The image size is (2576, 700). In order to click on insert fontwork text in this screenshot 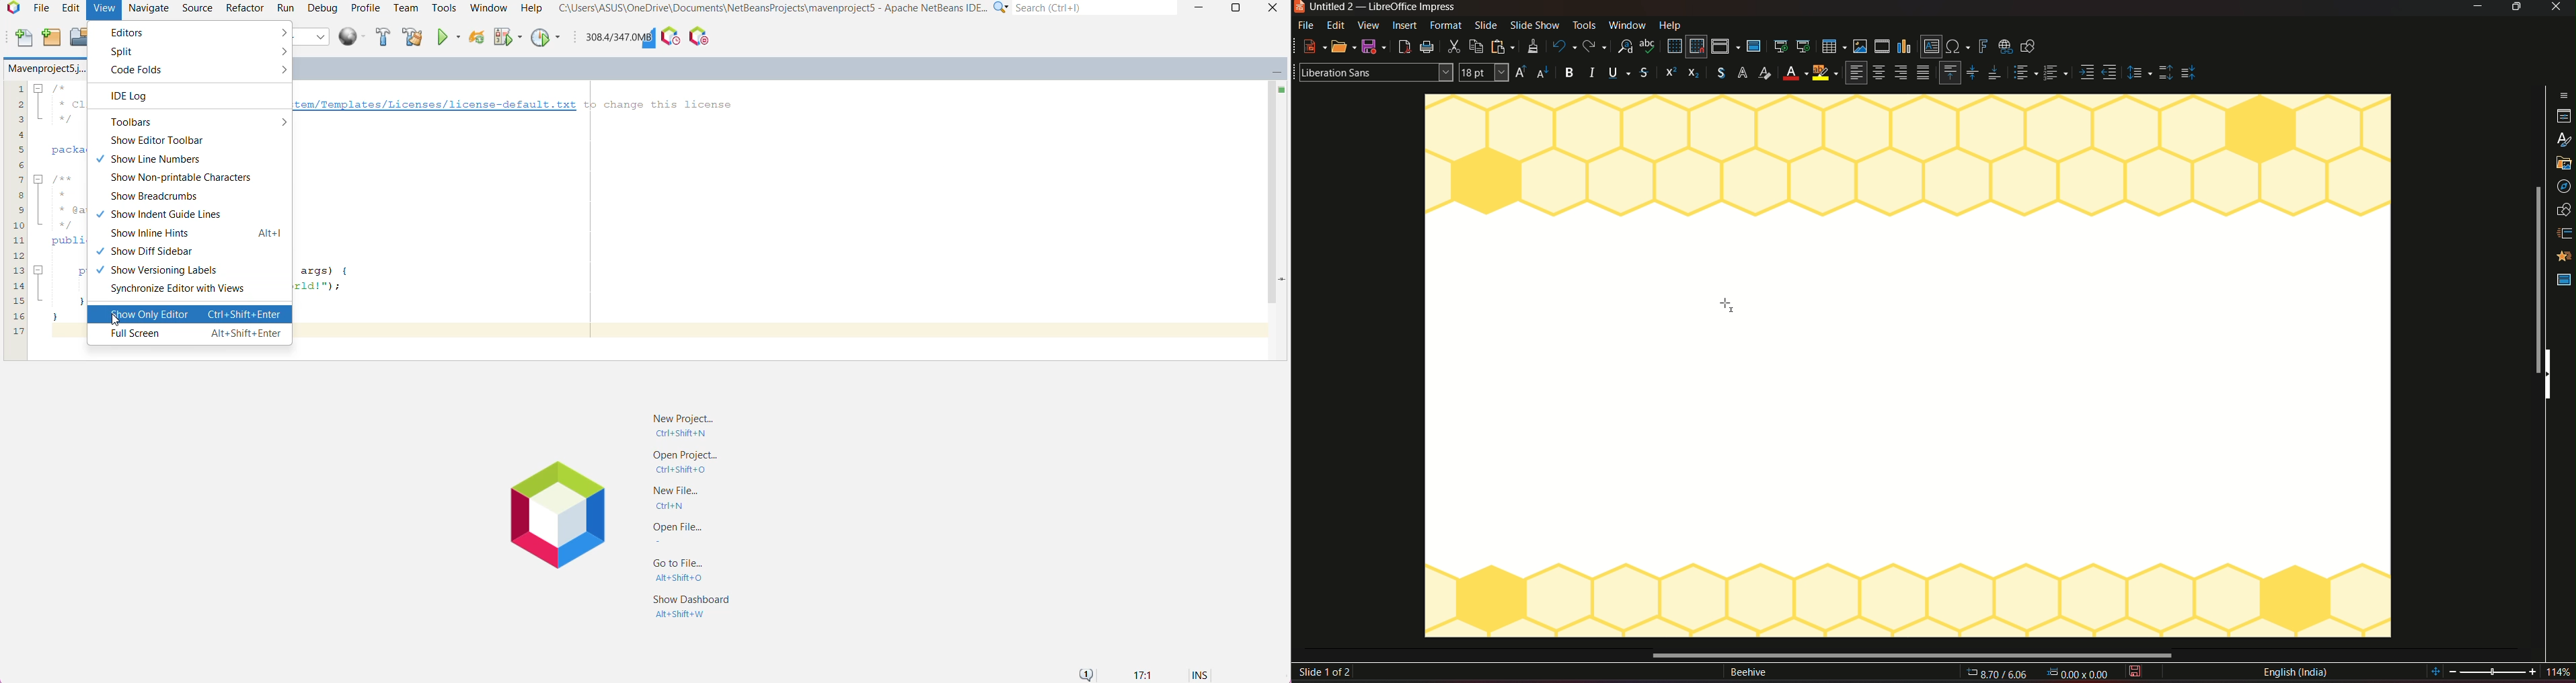, I will do `click(1983, 46)`.